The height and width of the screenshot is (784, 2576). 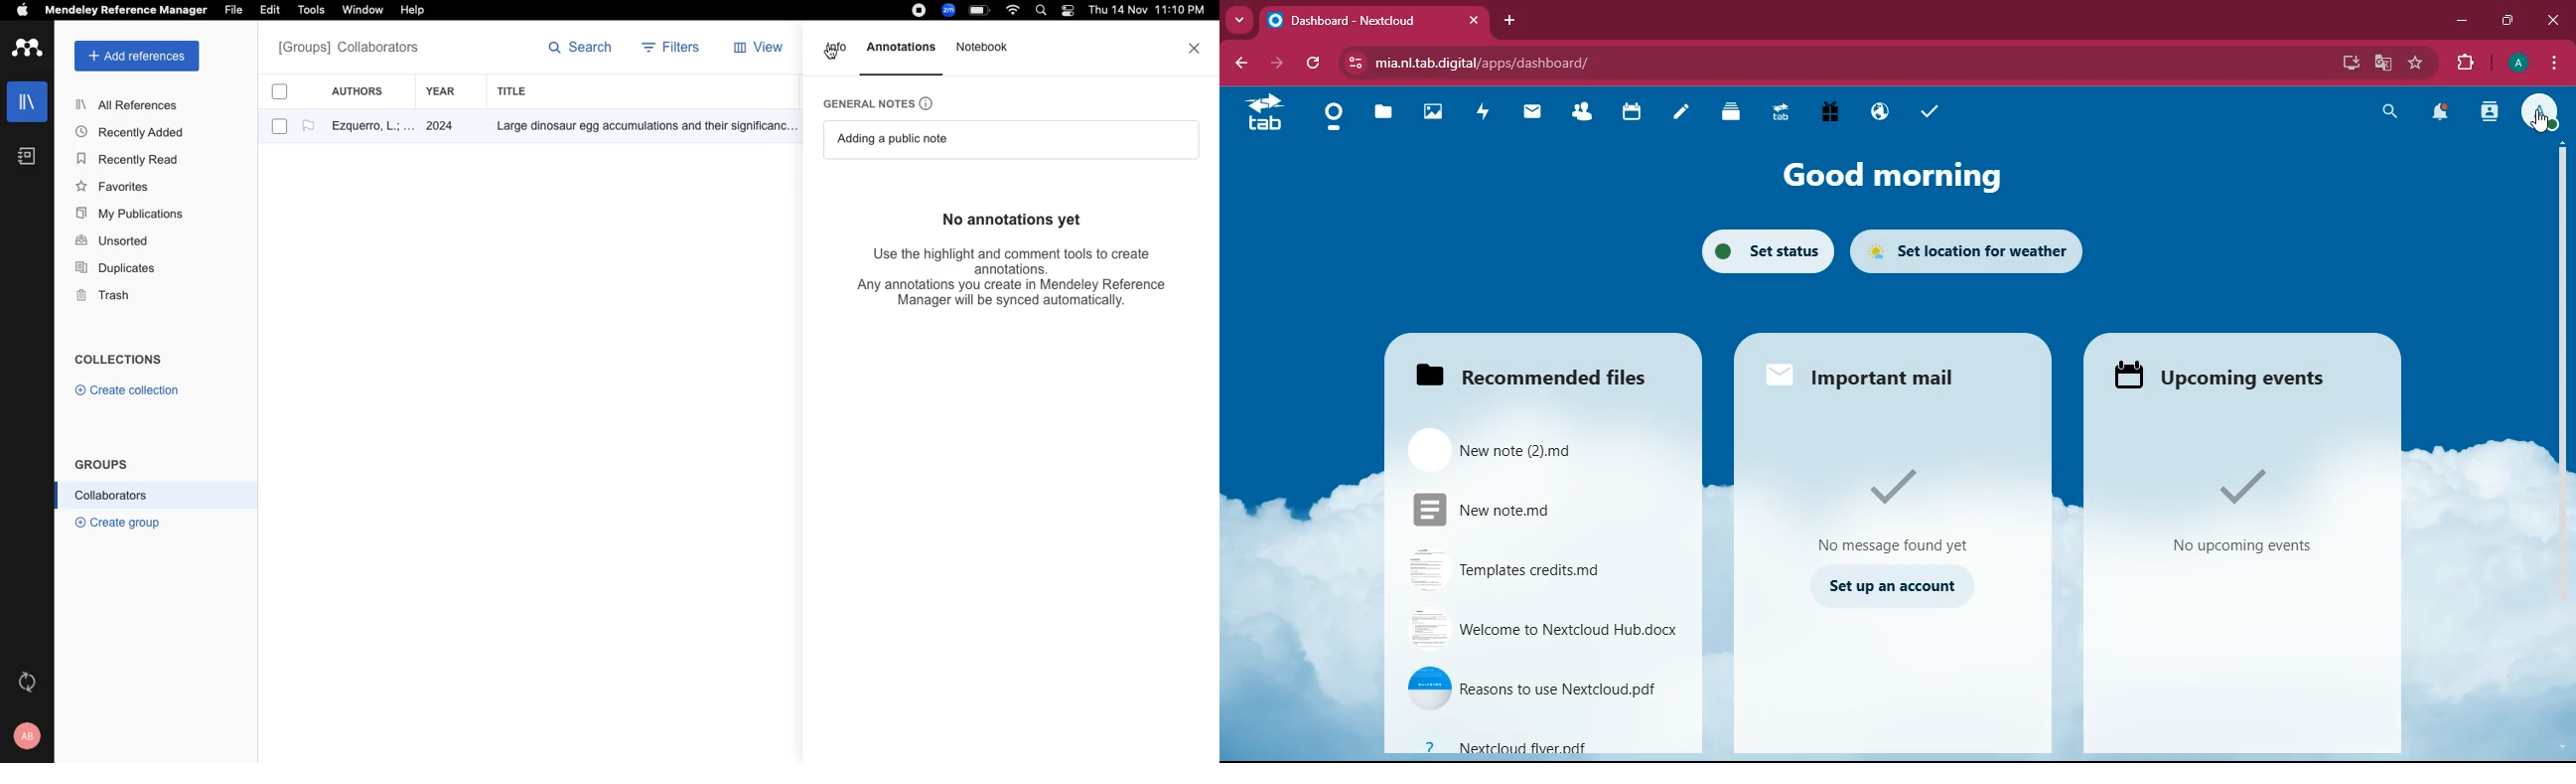 What do you see at coordinates (2554, 304) in the screenshot?
I see `scroll` at bounding box center [2554, 304].